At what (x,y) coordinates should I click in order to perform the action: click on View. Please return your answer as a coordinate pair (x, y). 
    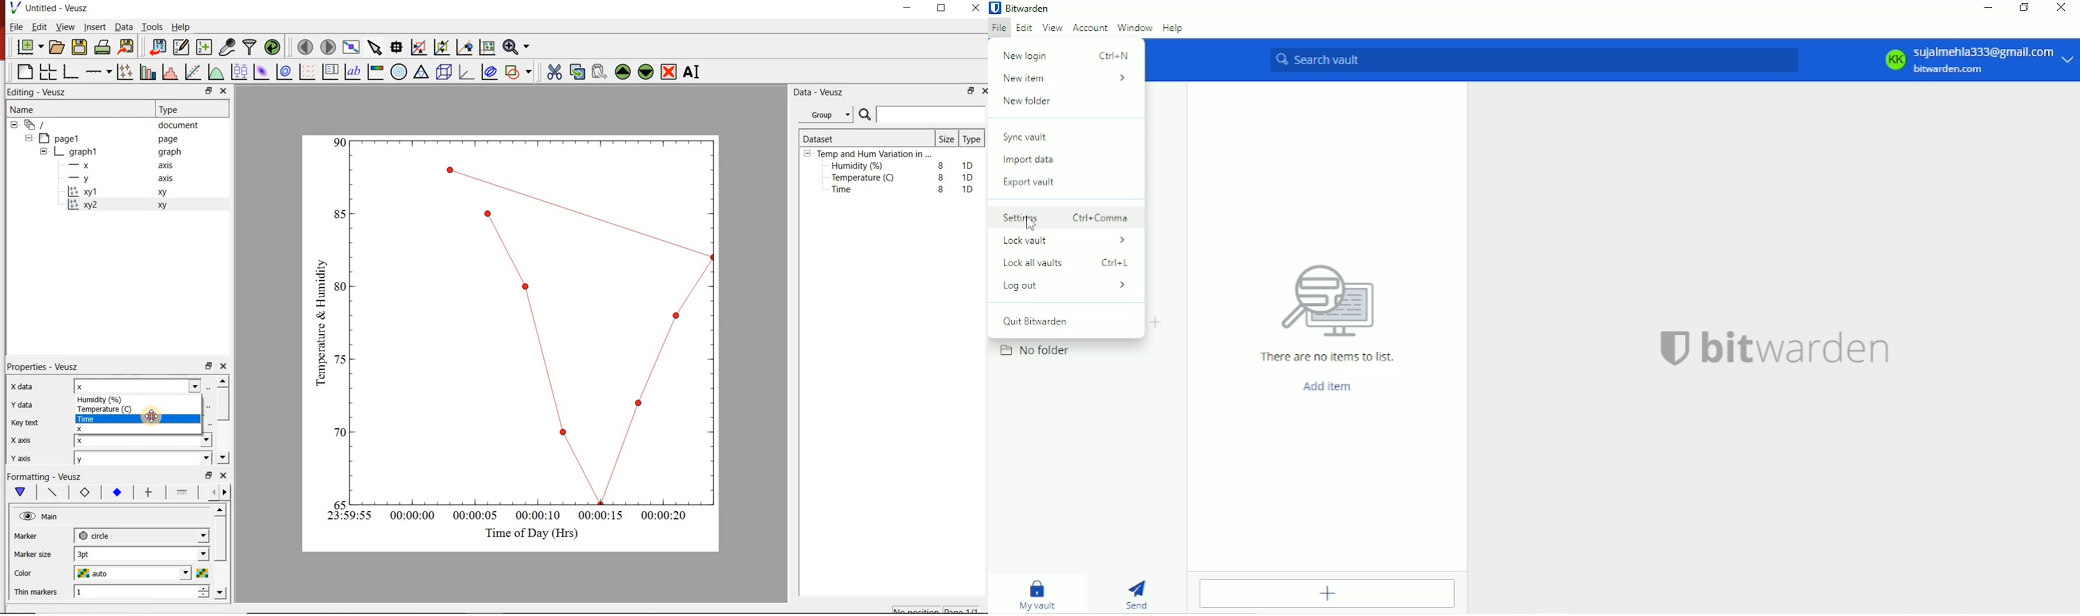
    Looking at the image, I should click on (65, 27).